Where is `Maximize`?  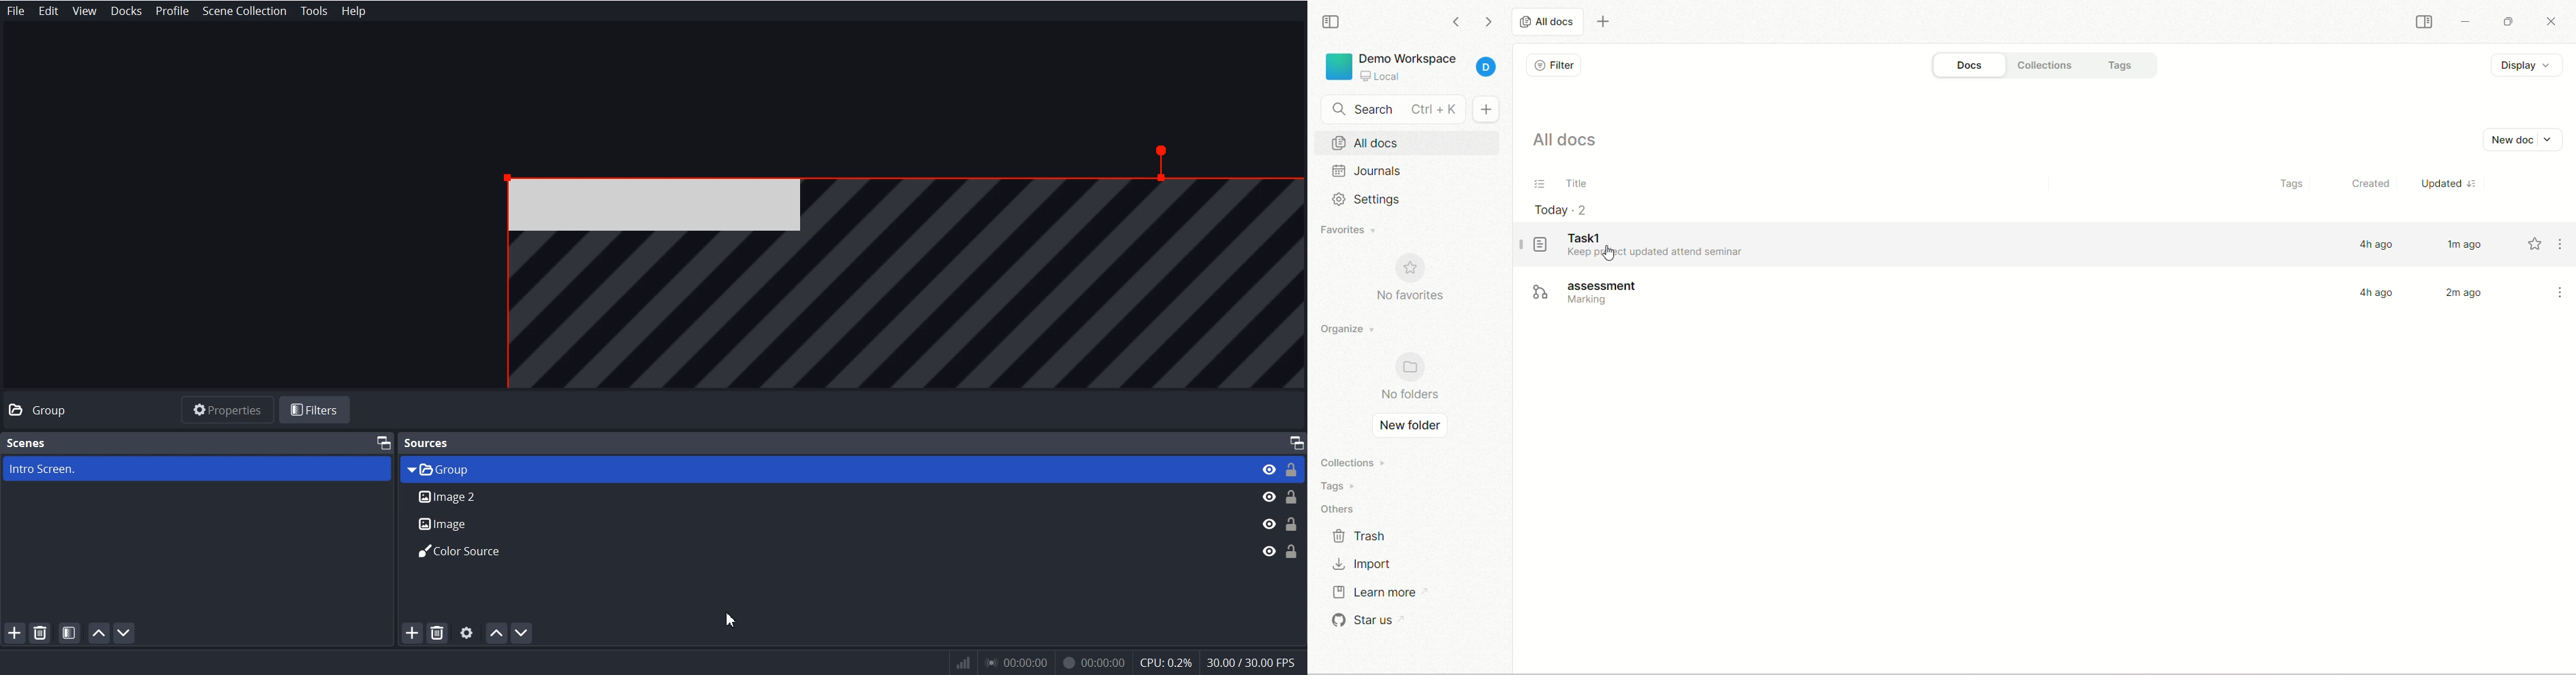
Maximize is located at coordinates (1295, 443).